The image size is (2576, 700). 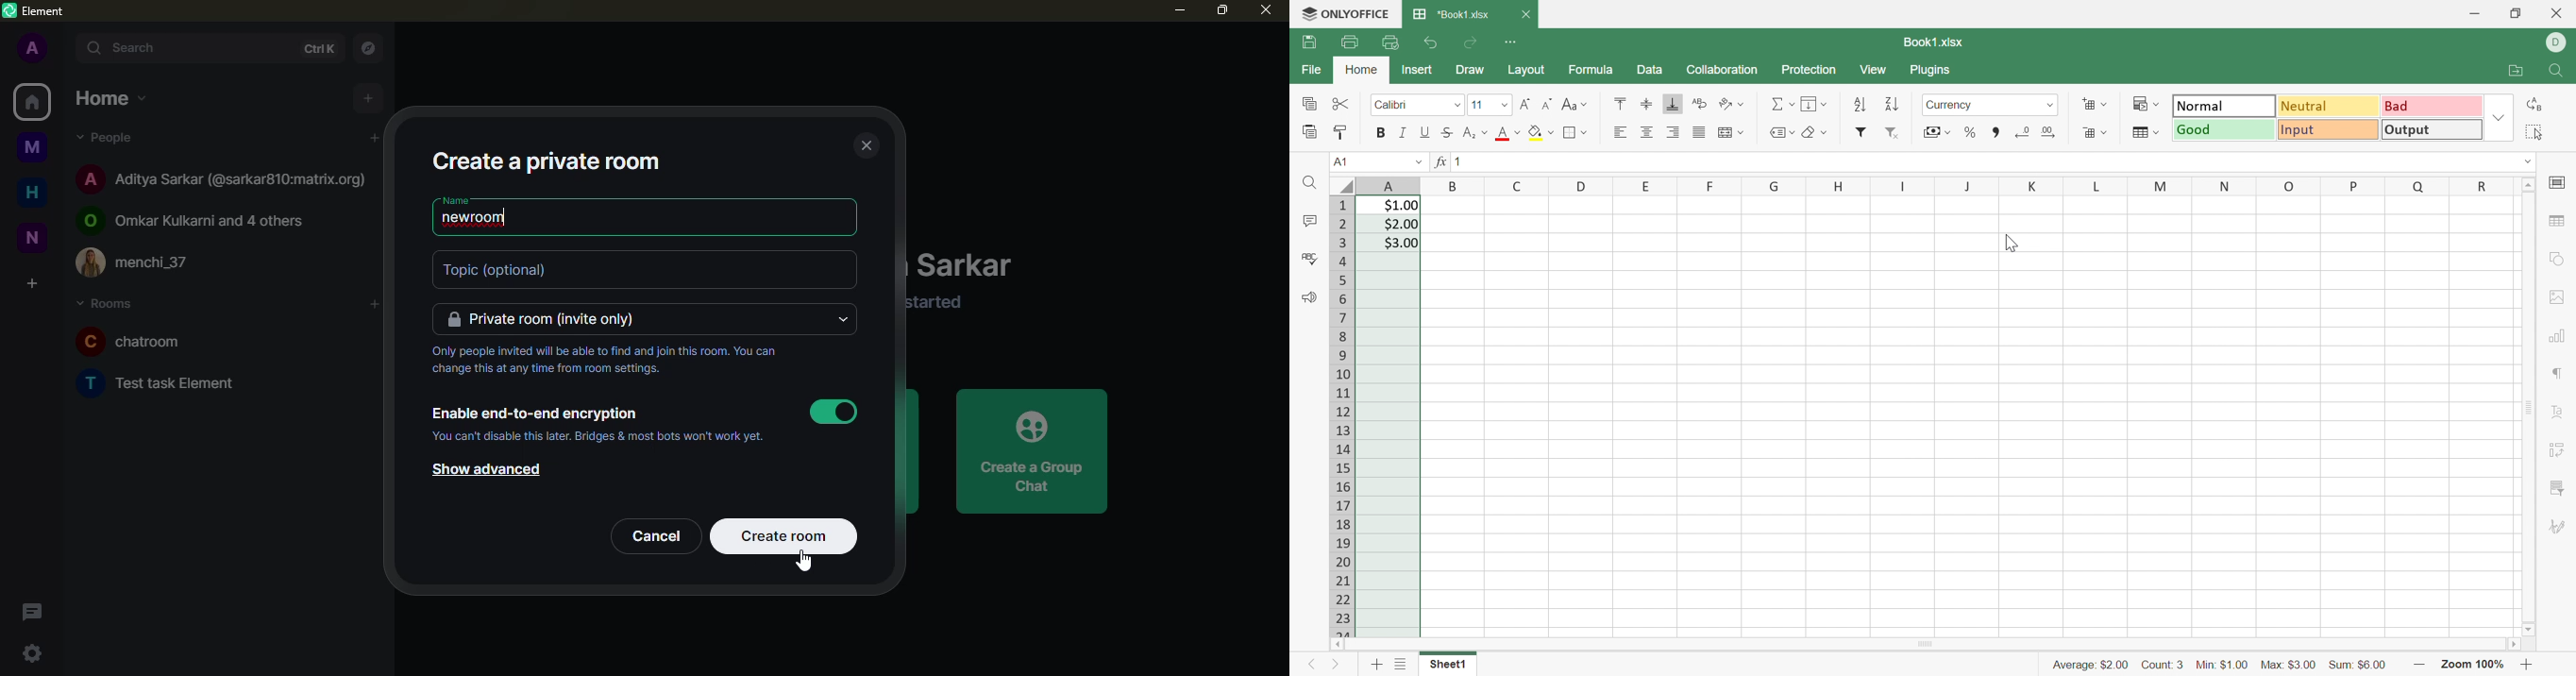 What do you see at coordinates (1033, 450) in the screenshot?
I see `create a group chat` at bounding box center [1033, 450].